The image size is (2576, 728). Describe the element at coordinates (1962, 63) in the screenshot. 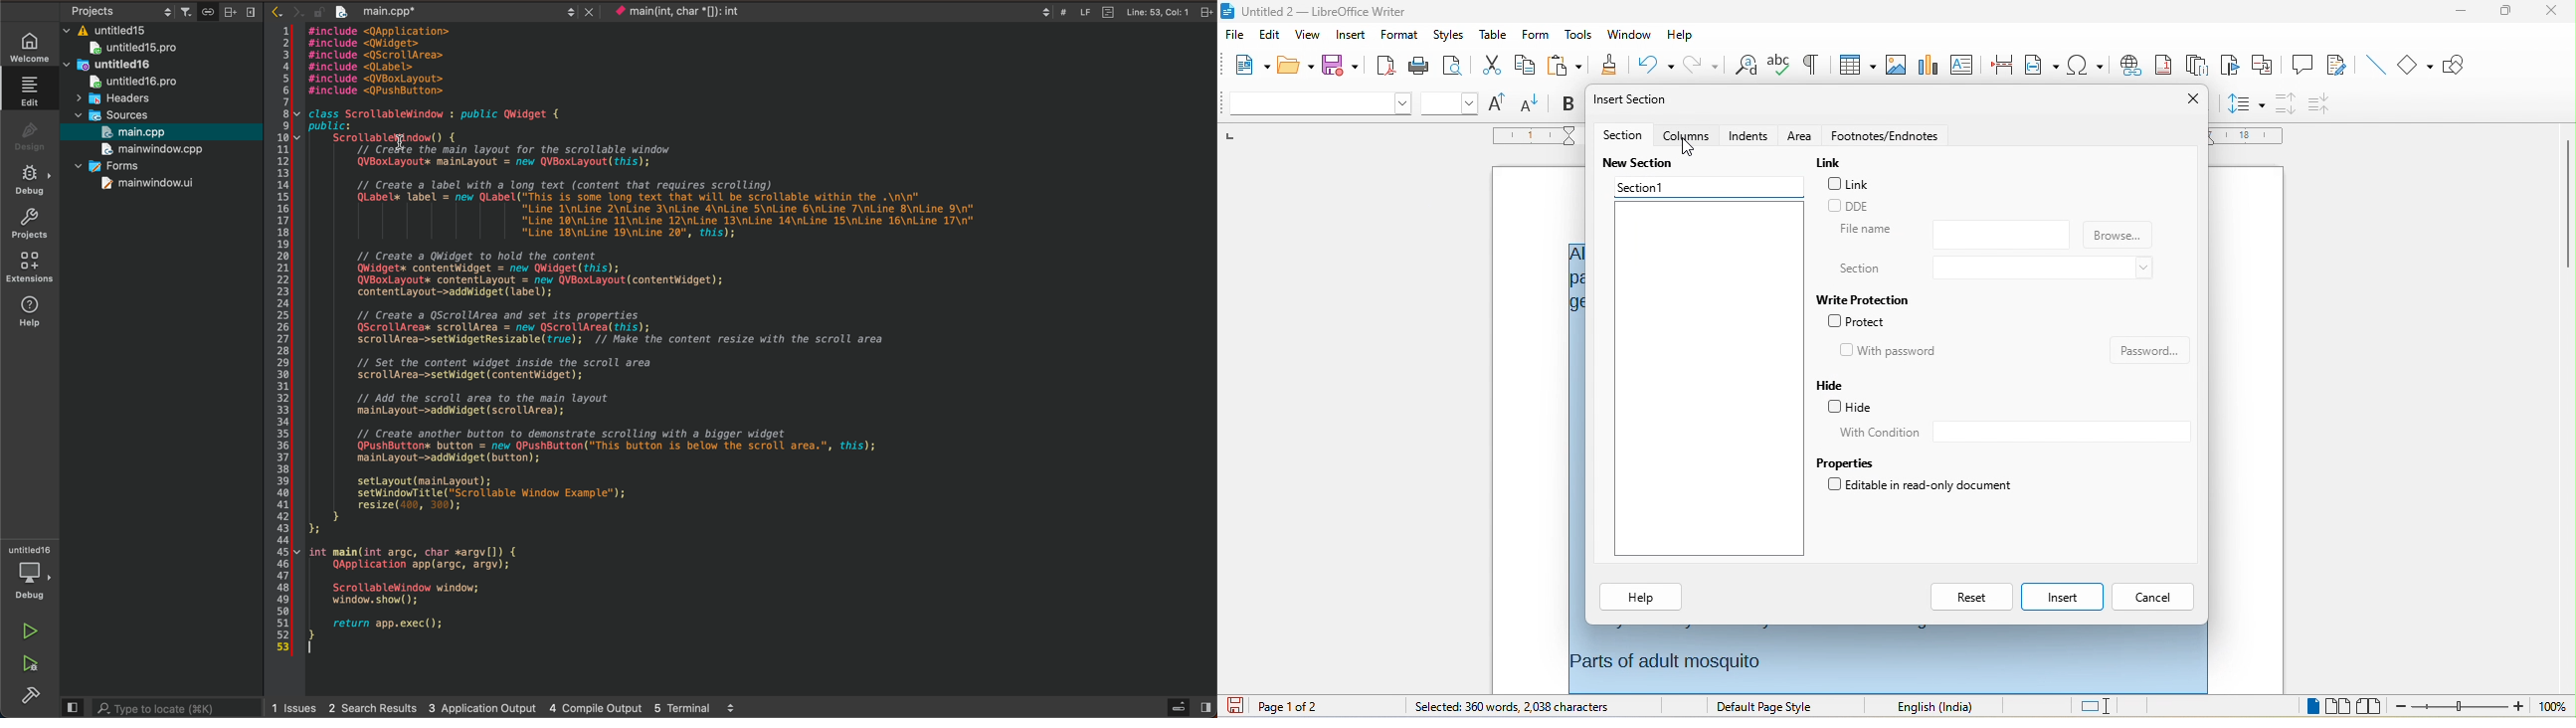

I see `text box` at that location.